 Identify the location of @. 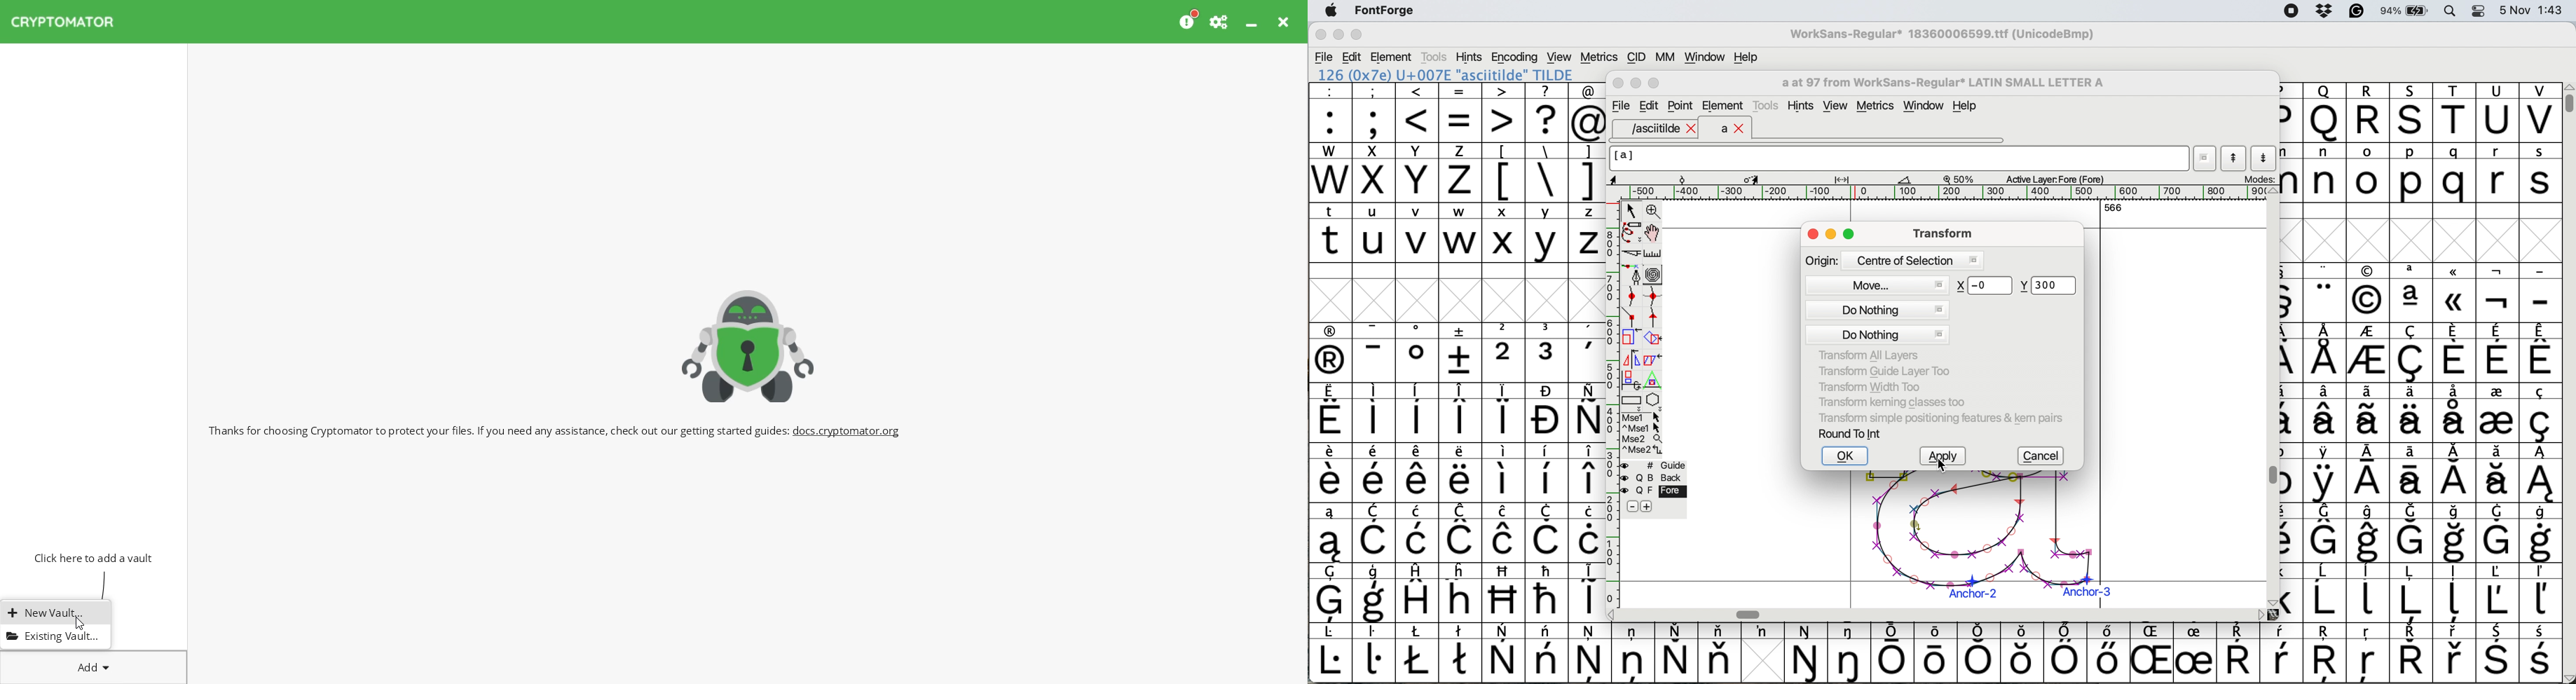
(1588, 113).